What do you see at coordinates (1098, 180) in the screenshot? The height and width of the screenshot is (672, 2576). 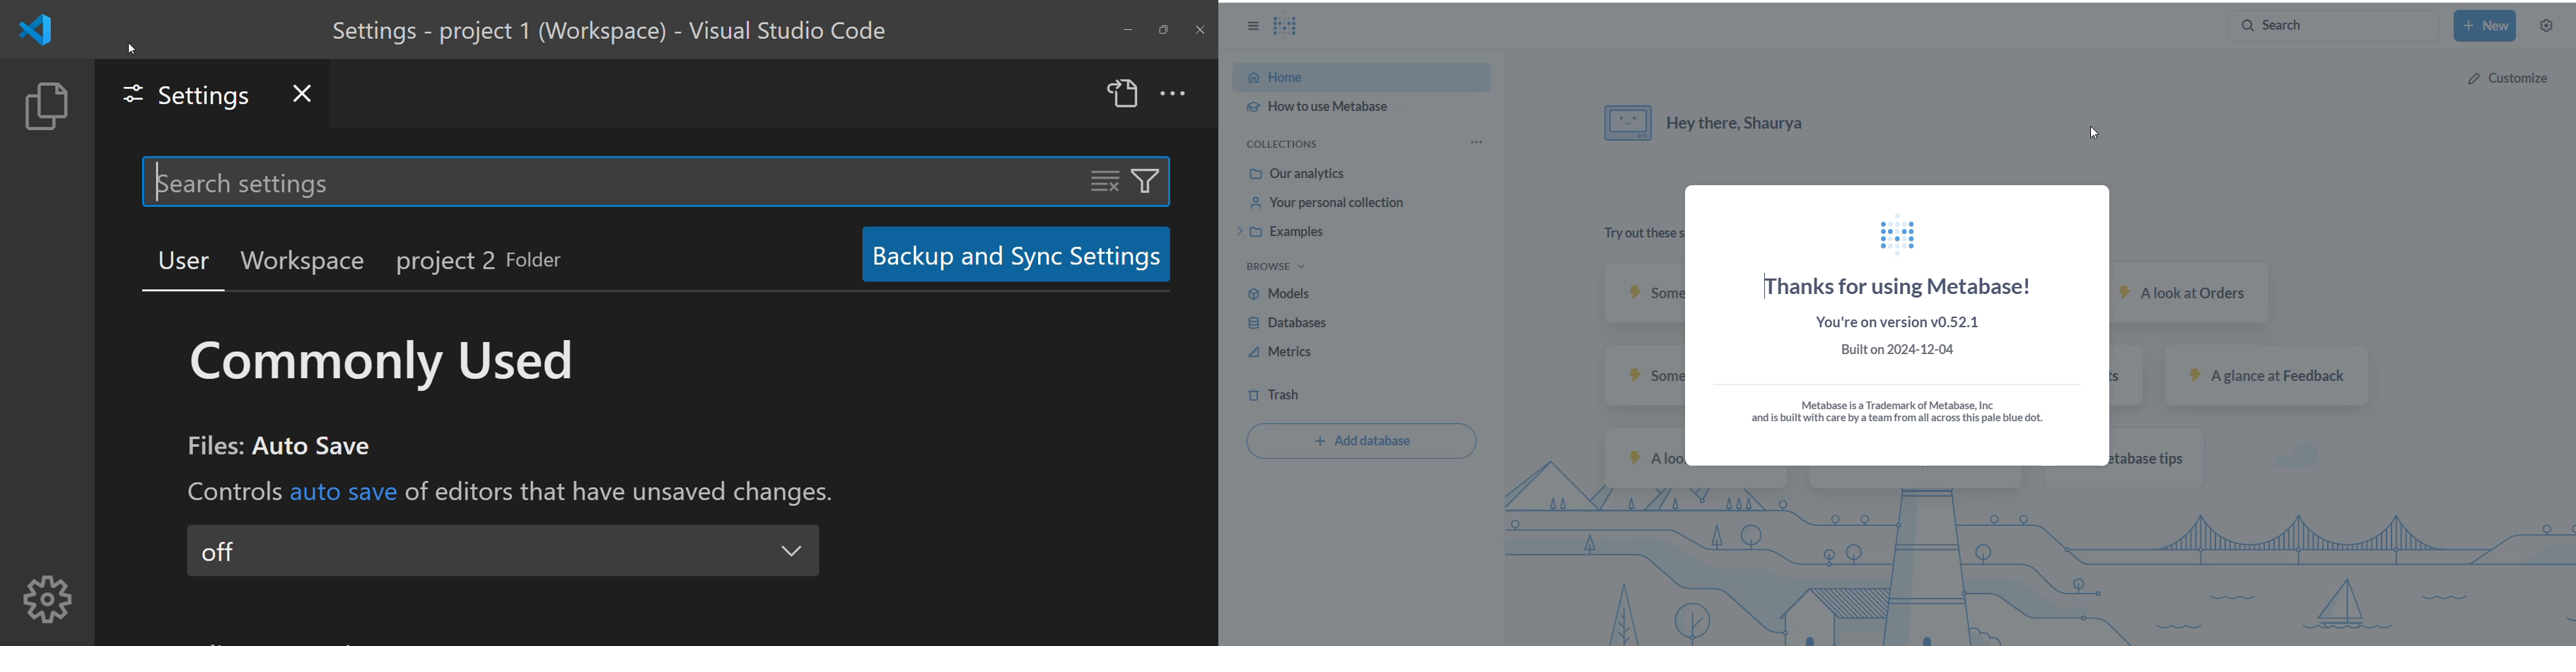 I see `clear setting` at bounding box center [1098, 180].